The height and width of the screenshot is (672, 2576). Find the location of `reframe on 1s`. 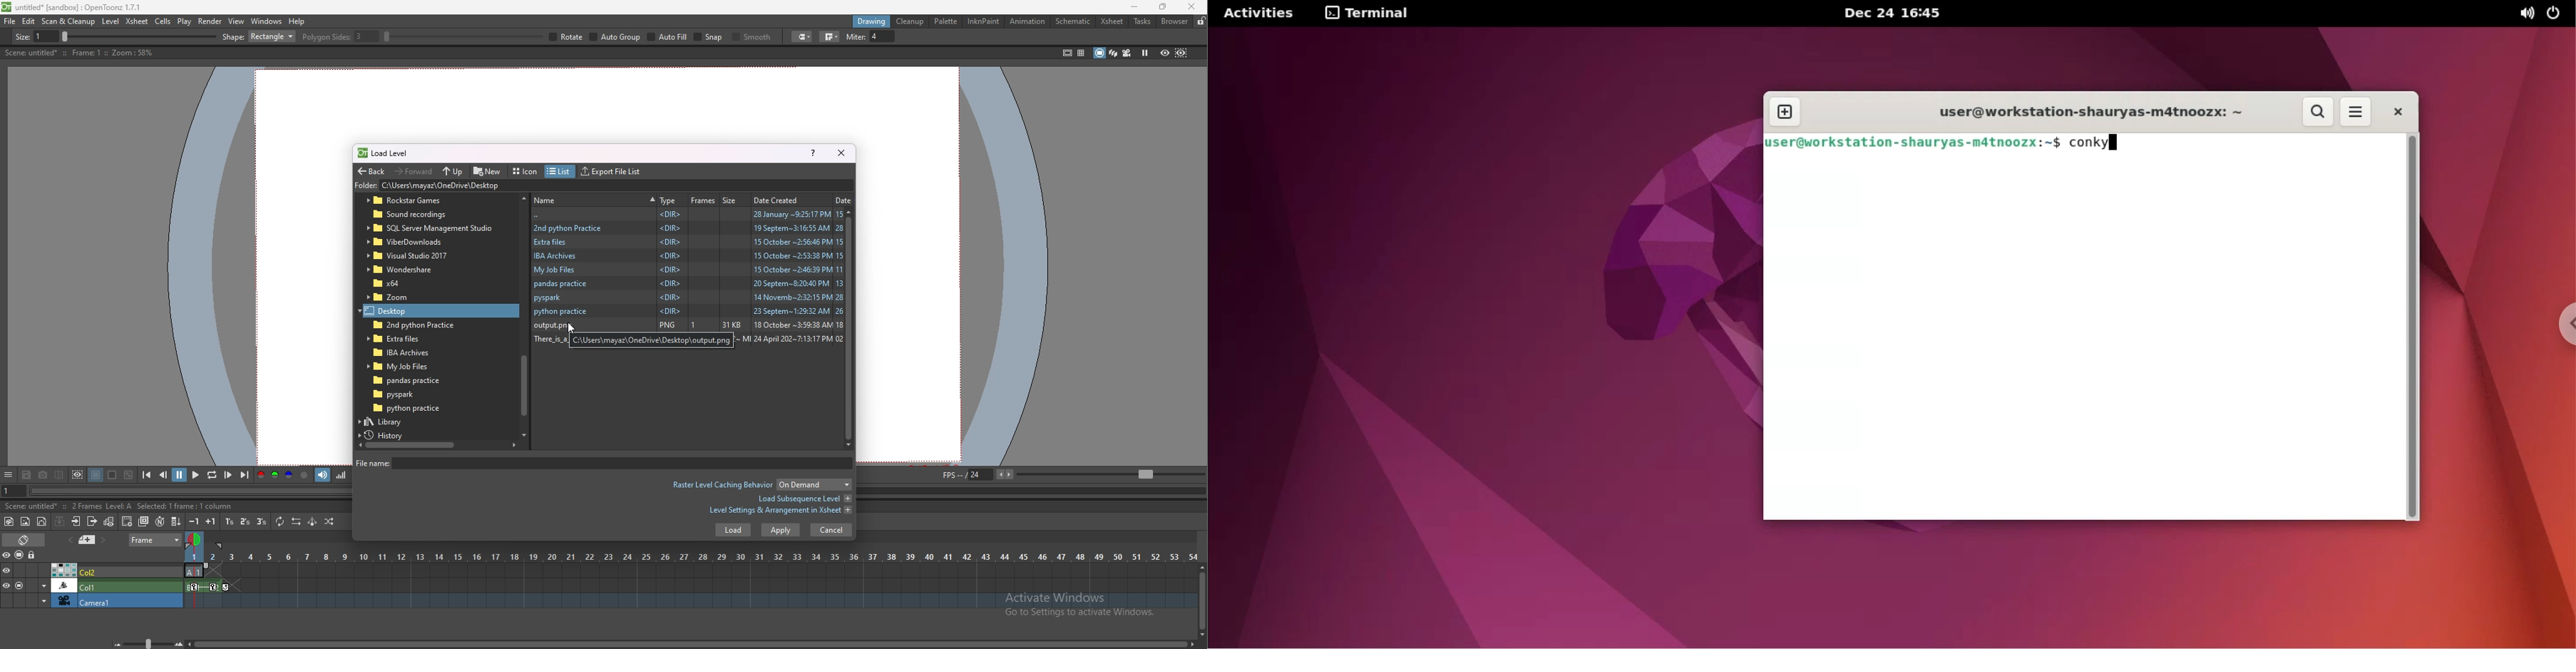

reframe on 1s is located at coordinates (231, 521).